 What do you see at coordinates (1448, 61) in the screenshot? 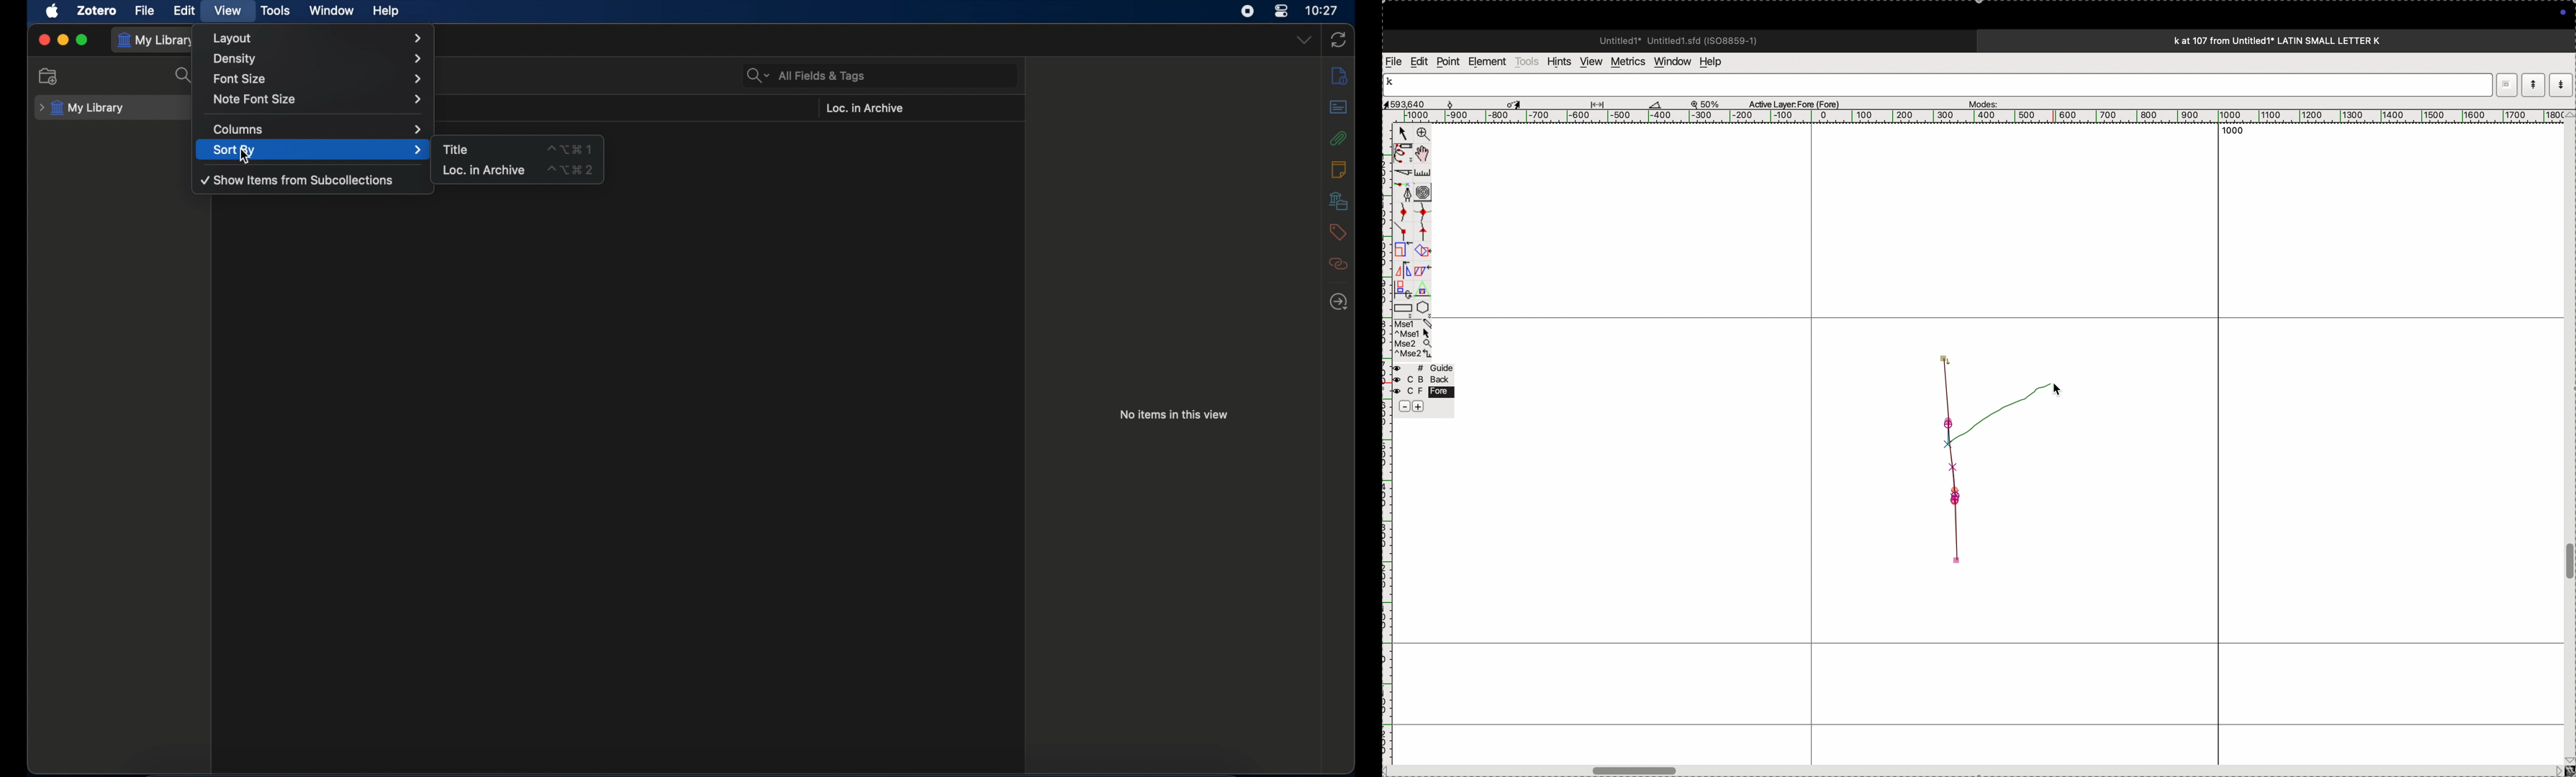
I see `point` at bounding box center [1448, 61].